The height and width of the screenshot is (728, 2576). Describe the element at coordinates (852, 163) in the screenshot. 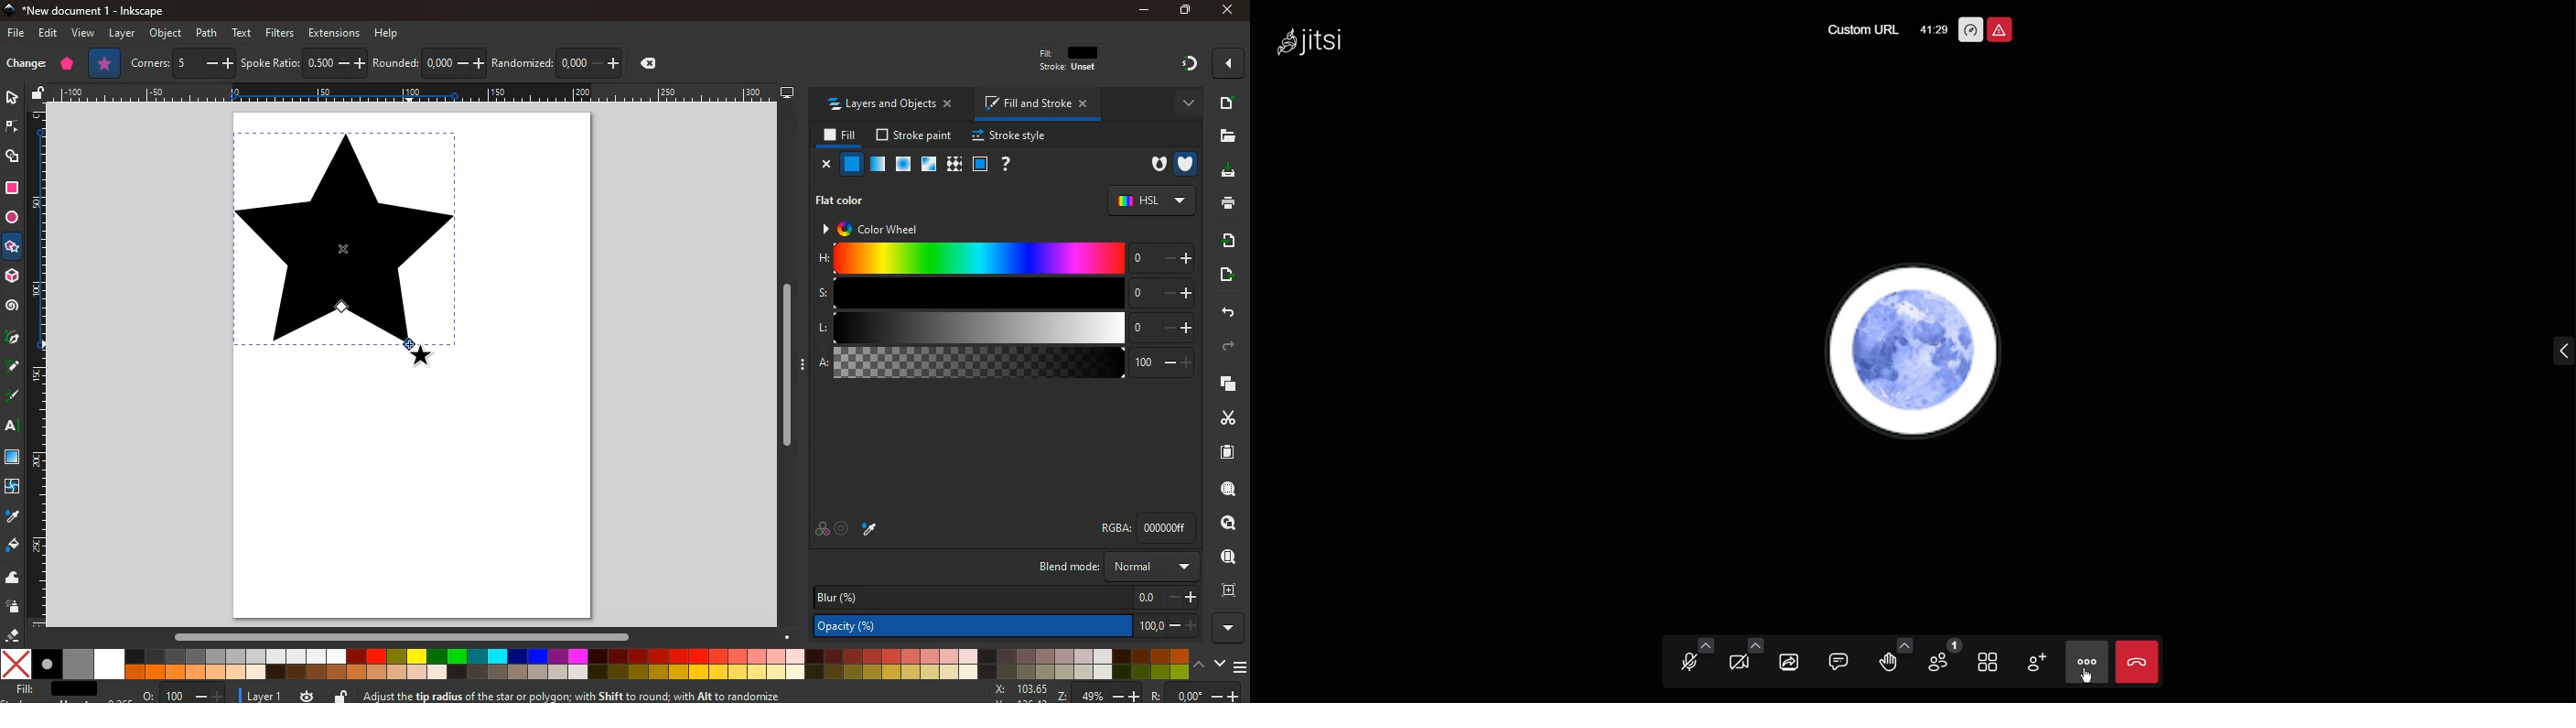

I see `normal` at that location.